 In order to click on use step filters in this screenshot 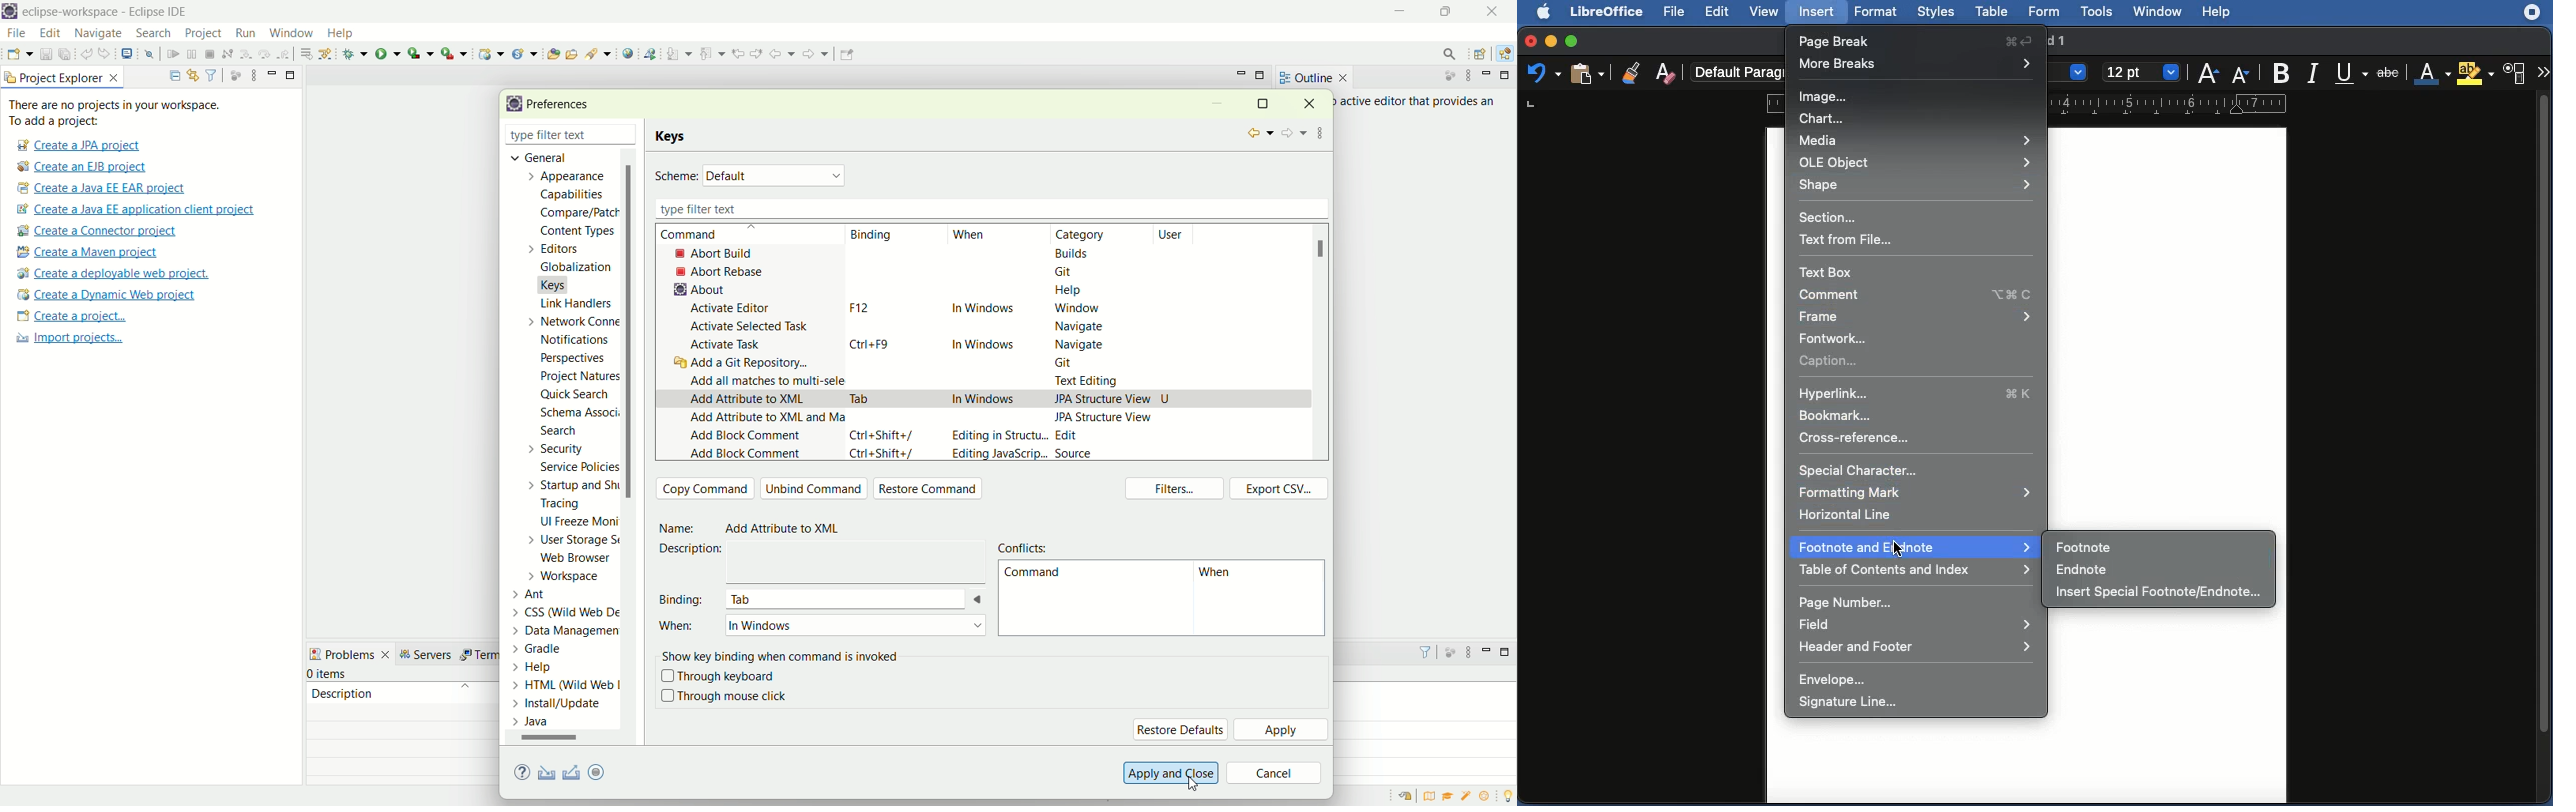, I will do `click(326, 53)`.